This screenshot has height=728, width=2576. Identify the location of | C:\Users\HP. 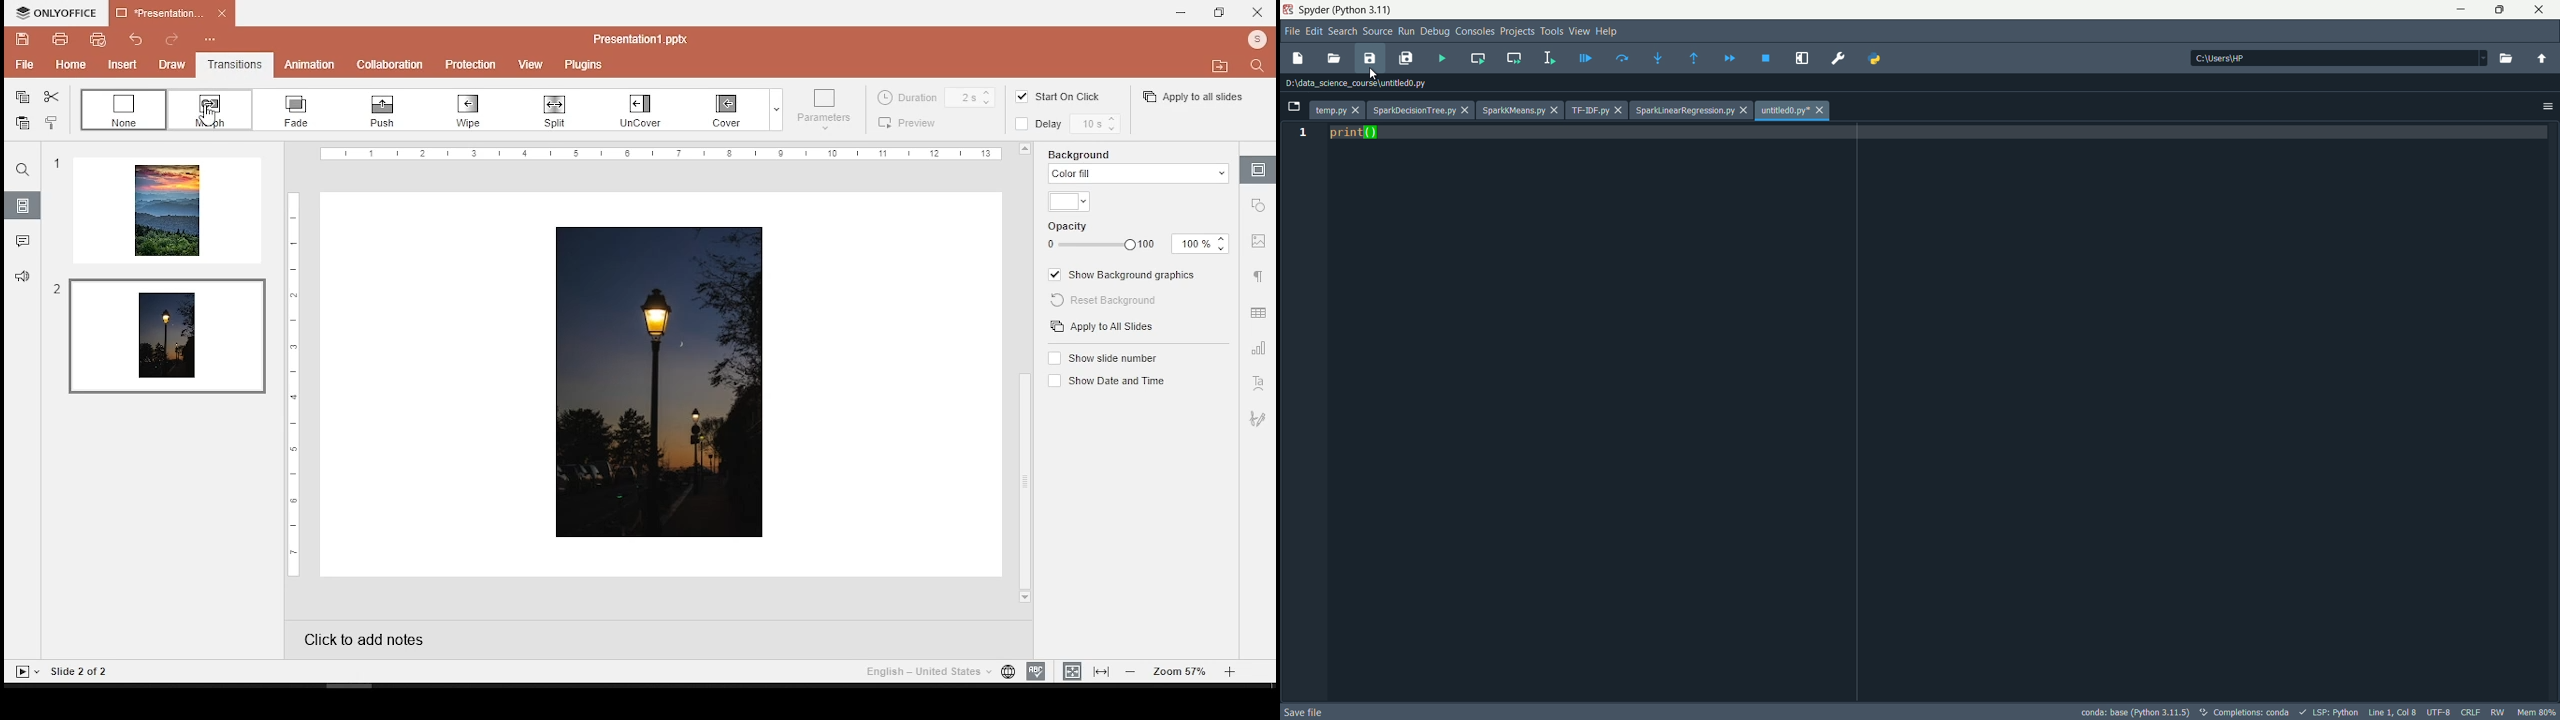
(2342, 59).